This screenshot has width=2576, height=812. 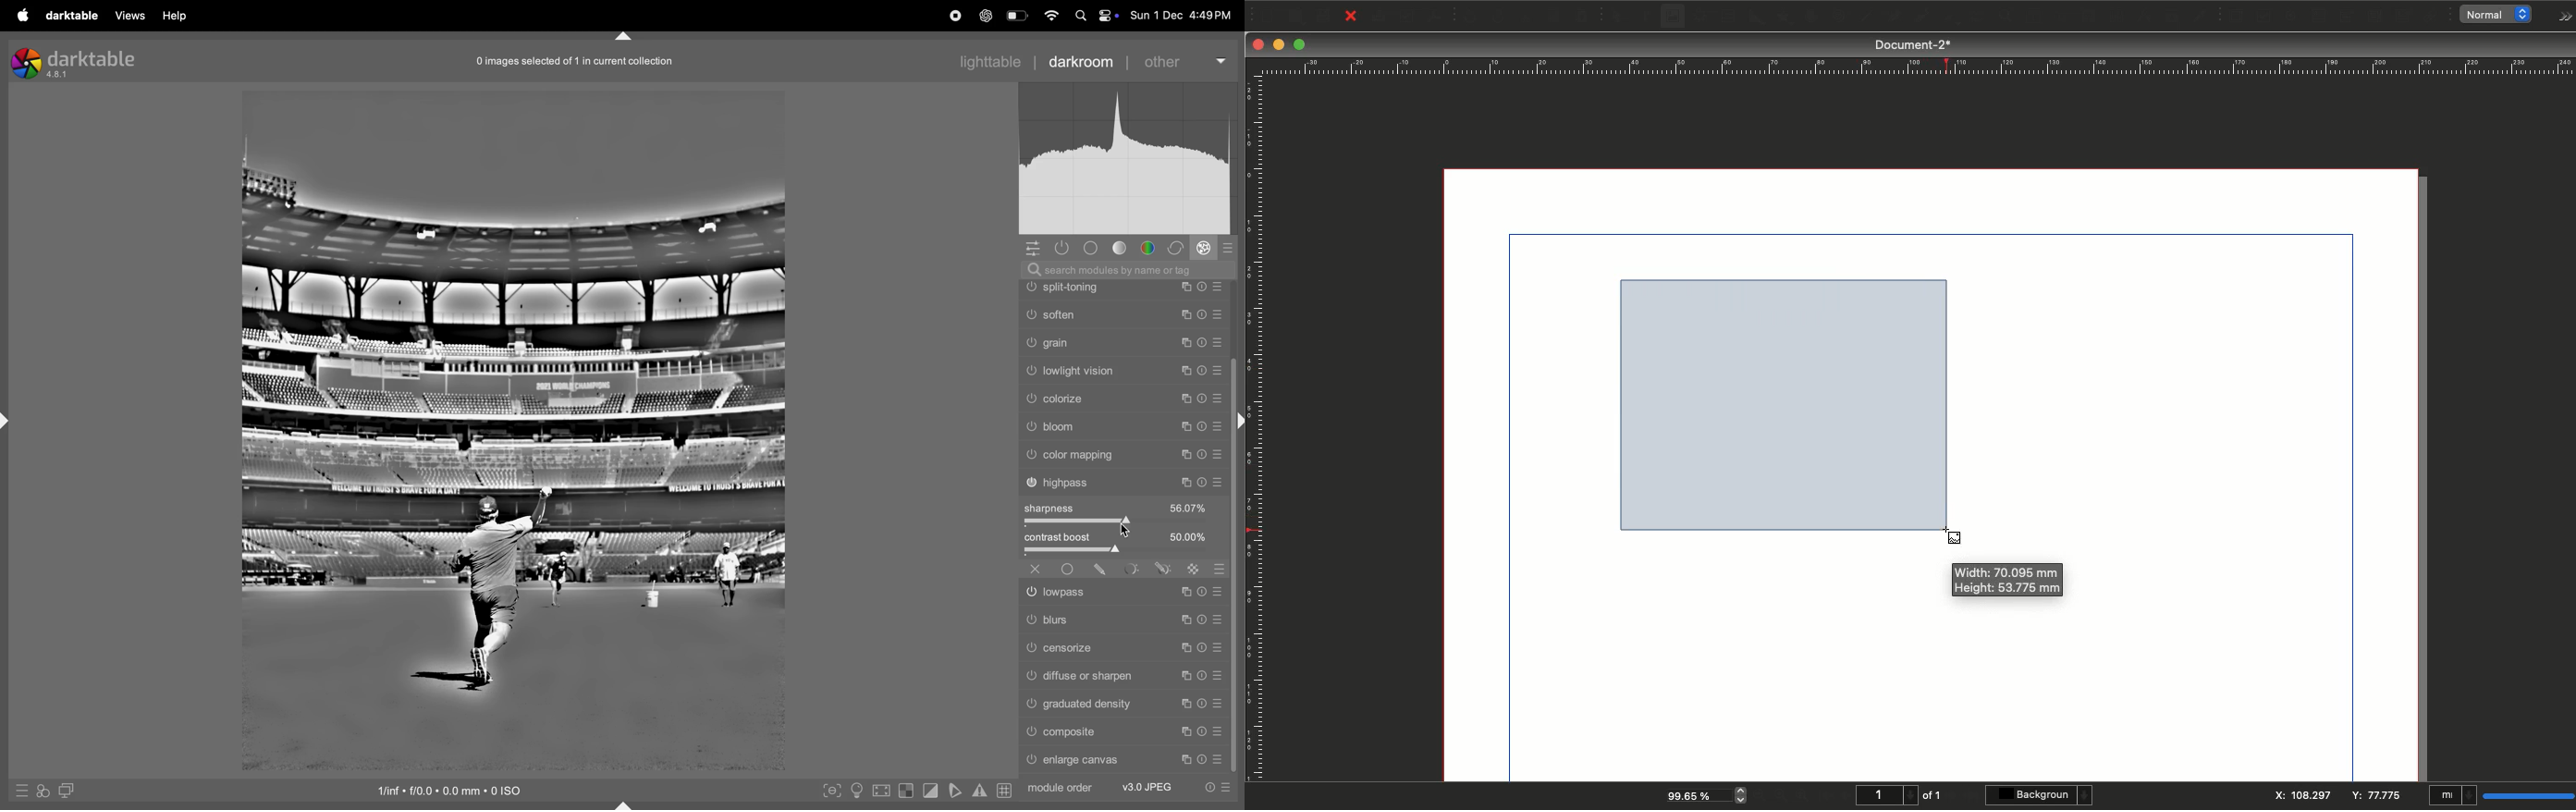 What do you see at coordinates (2303, 795) in the screenshot?
I see `X: 108.297` at bounding box center [2303, 795].